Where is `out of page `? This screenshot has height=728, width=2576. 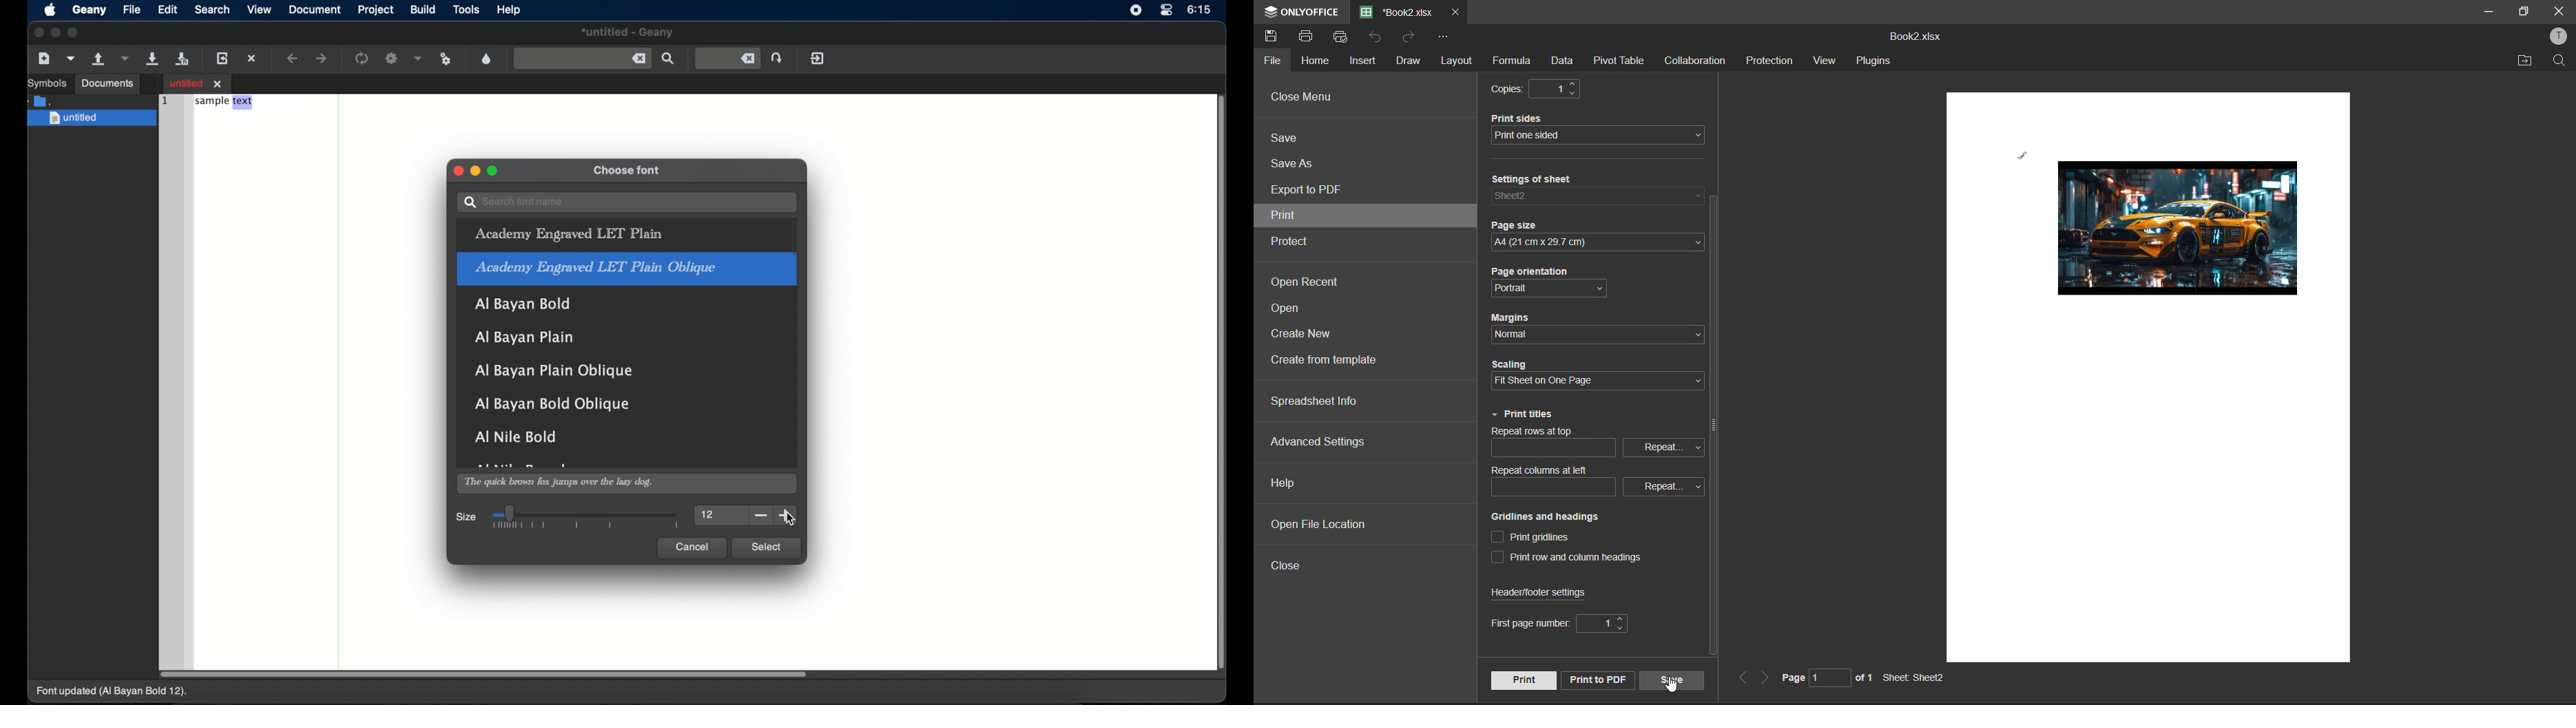 out of page  is located at coordinates (1864, 677).